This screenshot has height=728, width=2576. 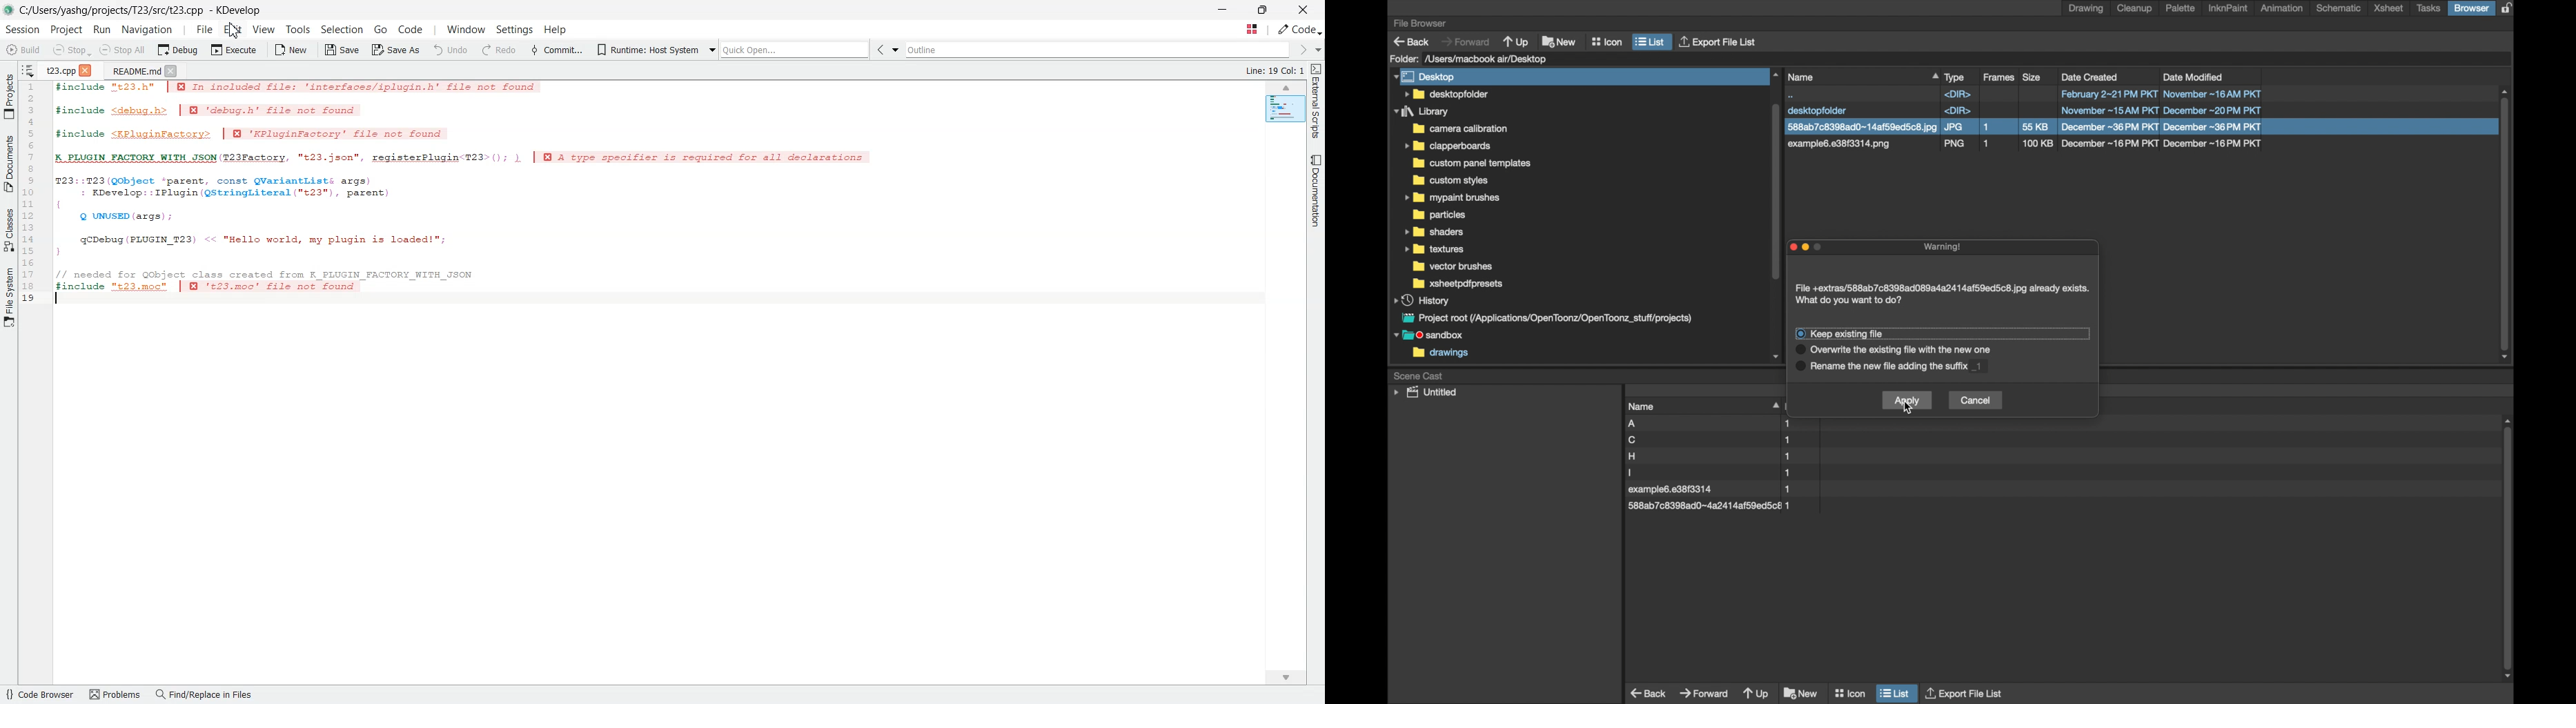 I want to click on description, so click(x=1914, y=350).